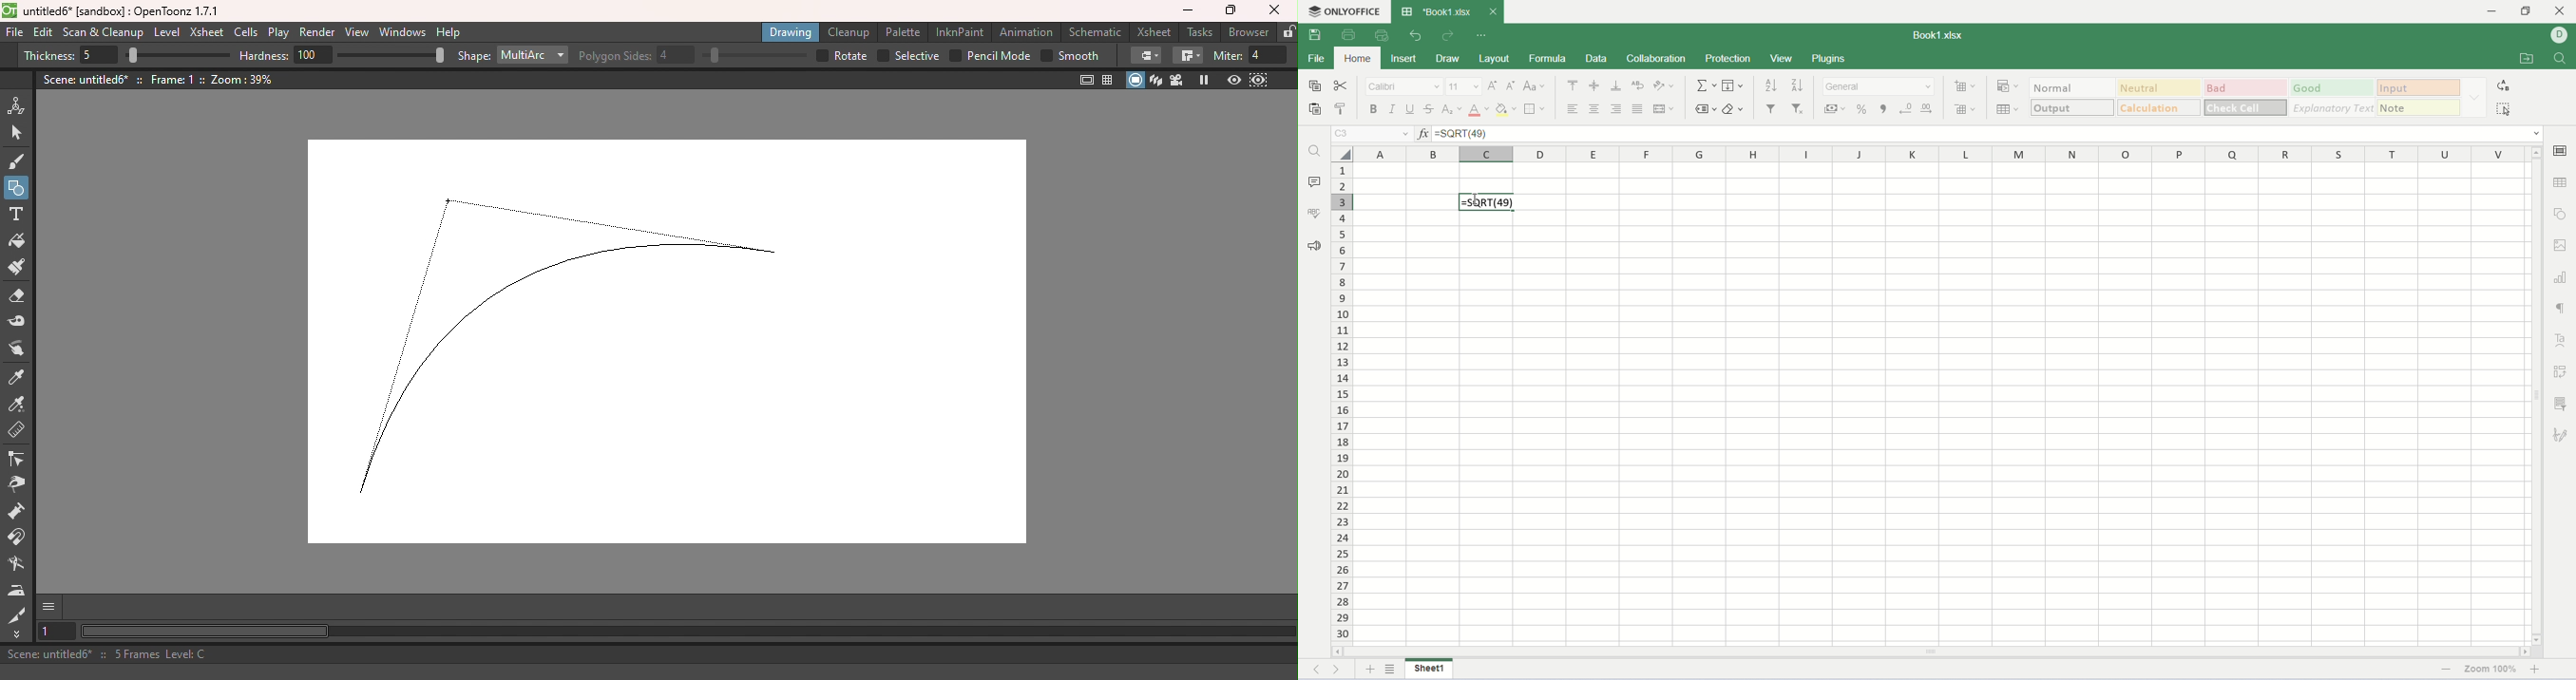  What do you see at coordinates (2161, 88) in the screenshot?
I see `neutral` at bounding box center [2161, 88].